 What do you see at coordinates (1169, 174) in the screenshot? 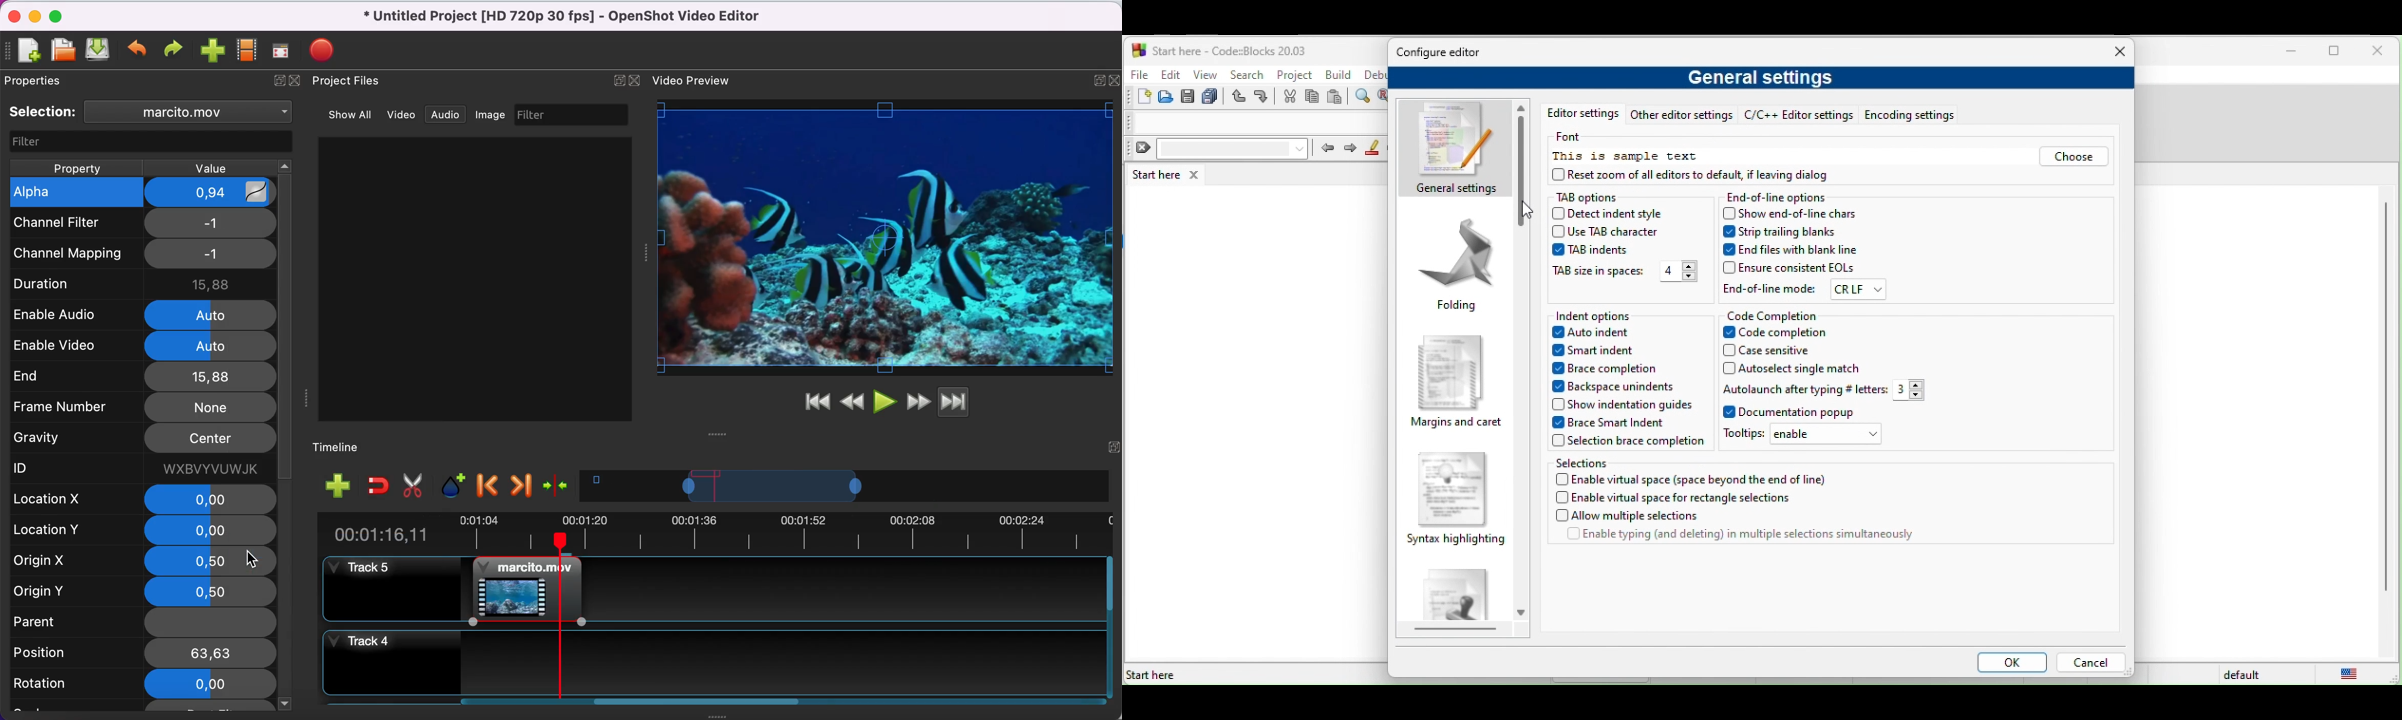
I see `start here` at bounding box center [1169, 174].